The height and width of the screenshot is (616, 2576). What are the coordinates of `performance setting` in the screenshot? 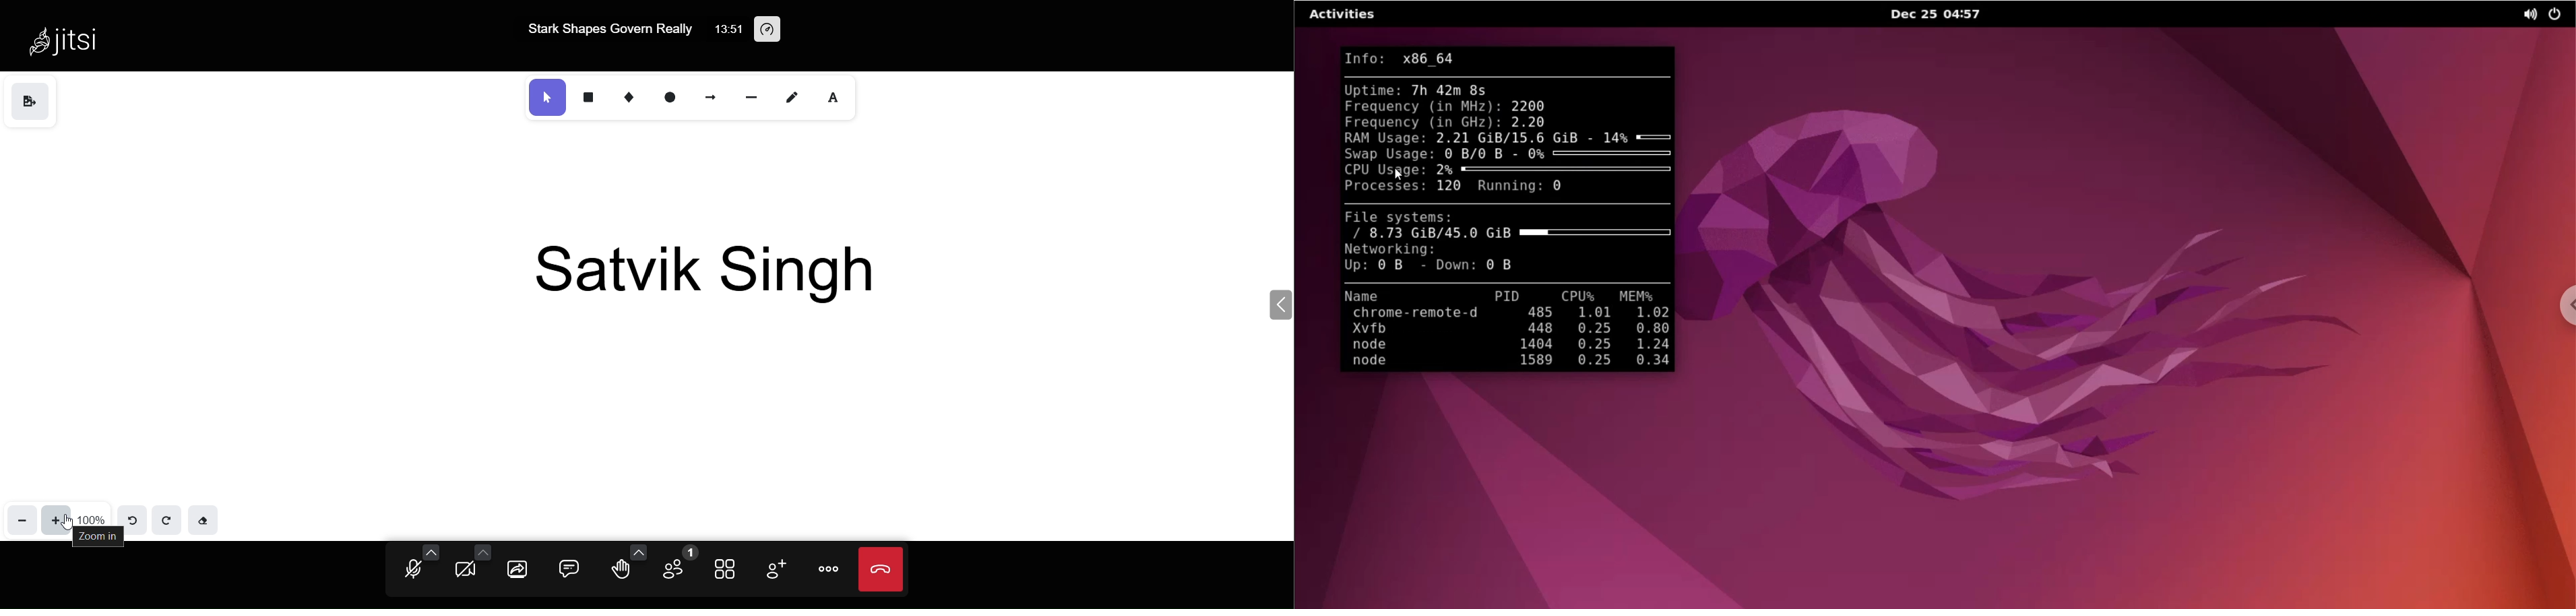 It's located at (769, 31).